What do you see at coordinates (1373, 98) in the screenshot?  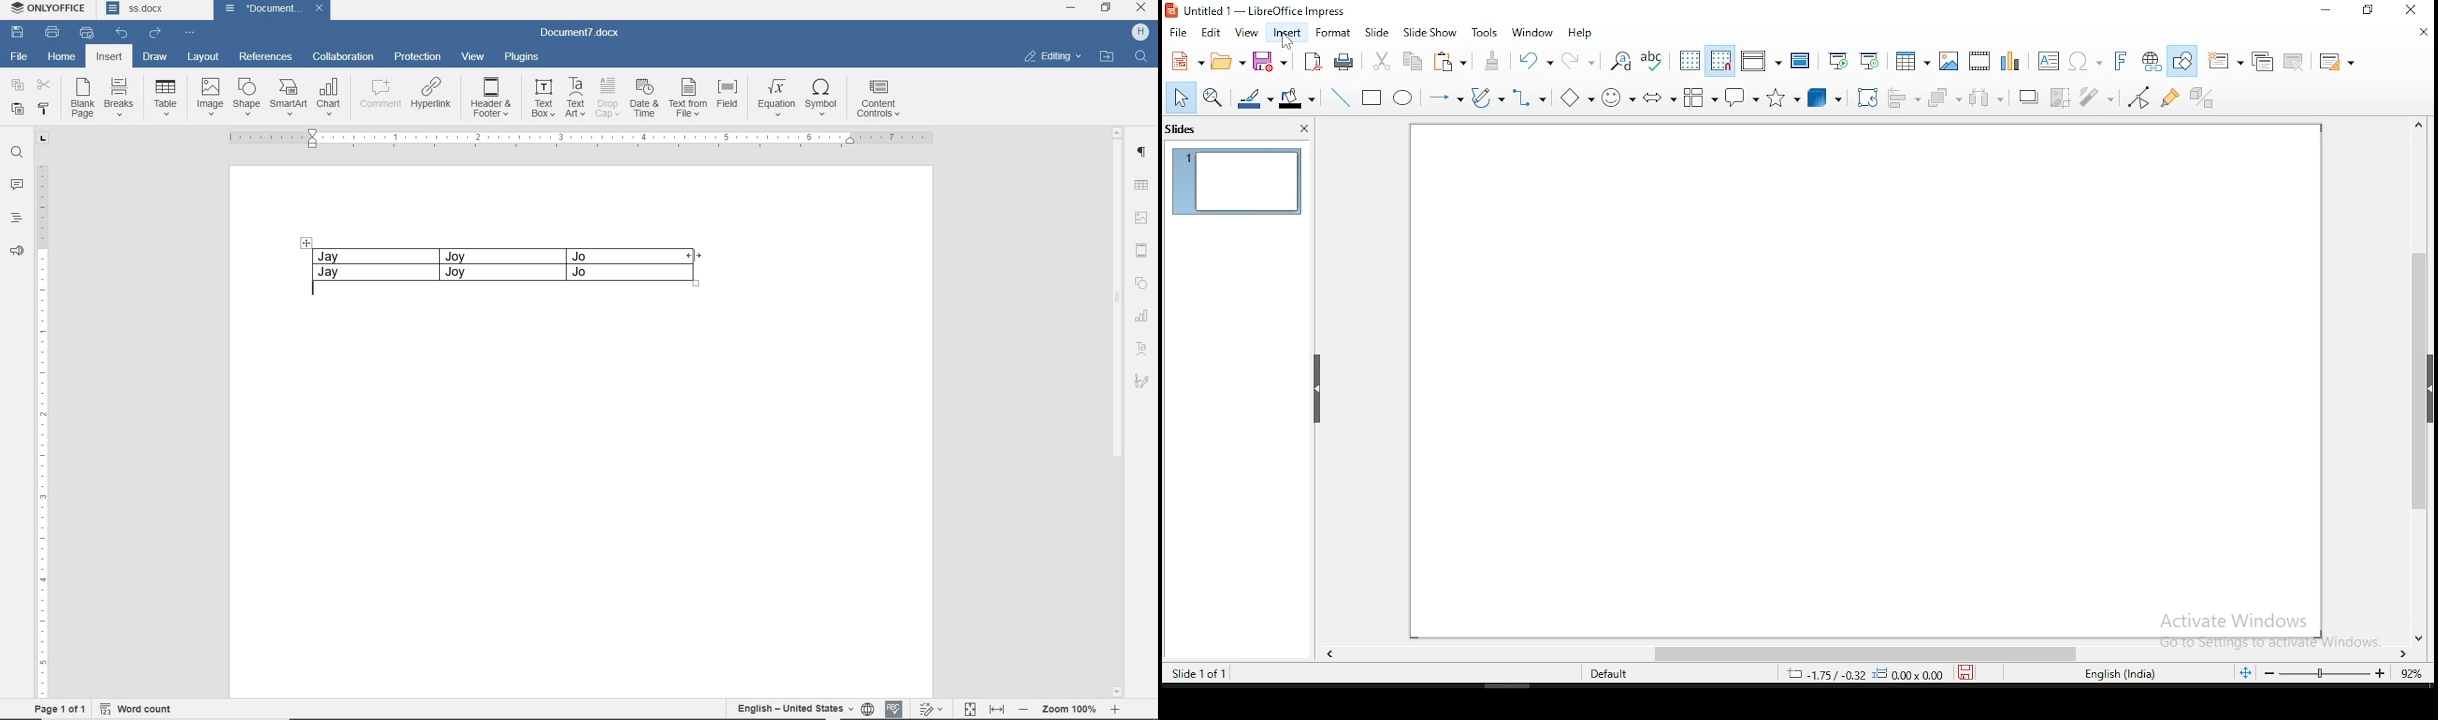 I see `rectangle` at bounding box center [1373, 98].